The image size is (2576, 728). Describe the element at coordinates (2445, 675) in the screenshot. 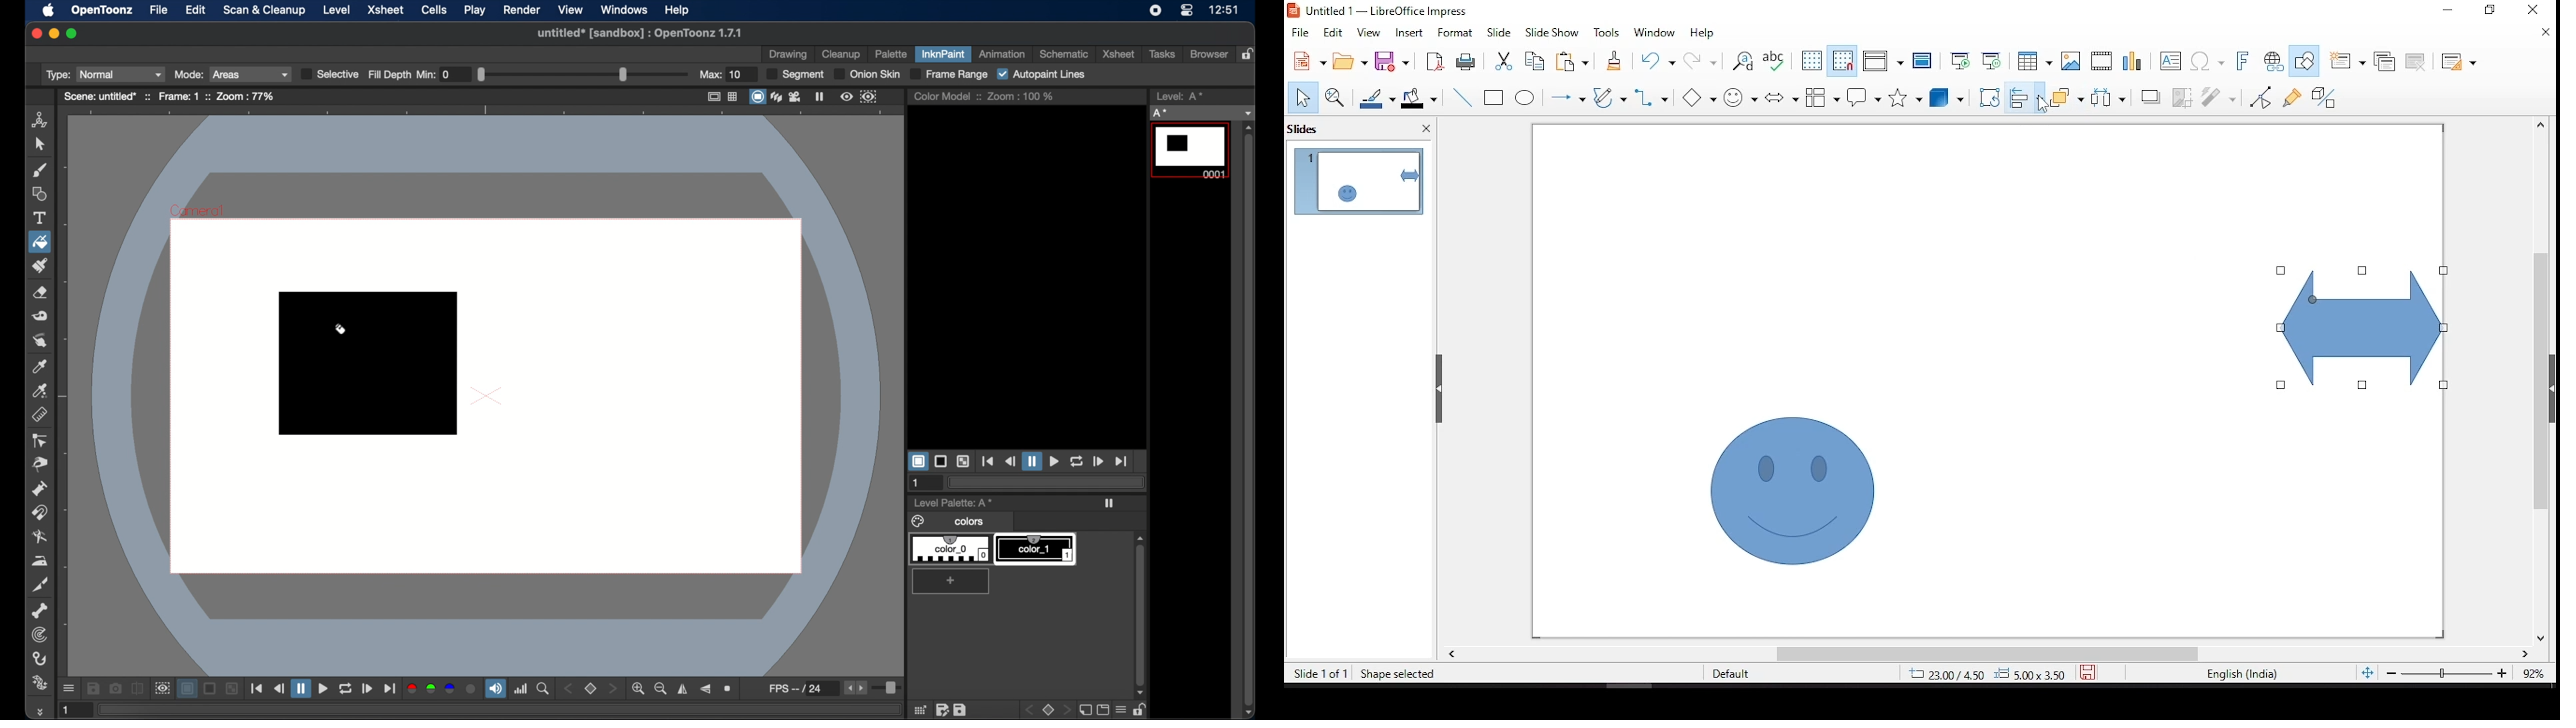

I see `zoom slider` at that location.